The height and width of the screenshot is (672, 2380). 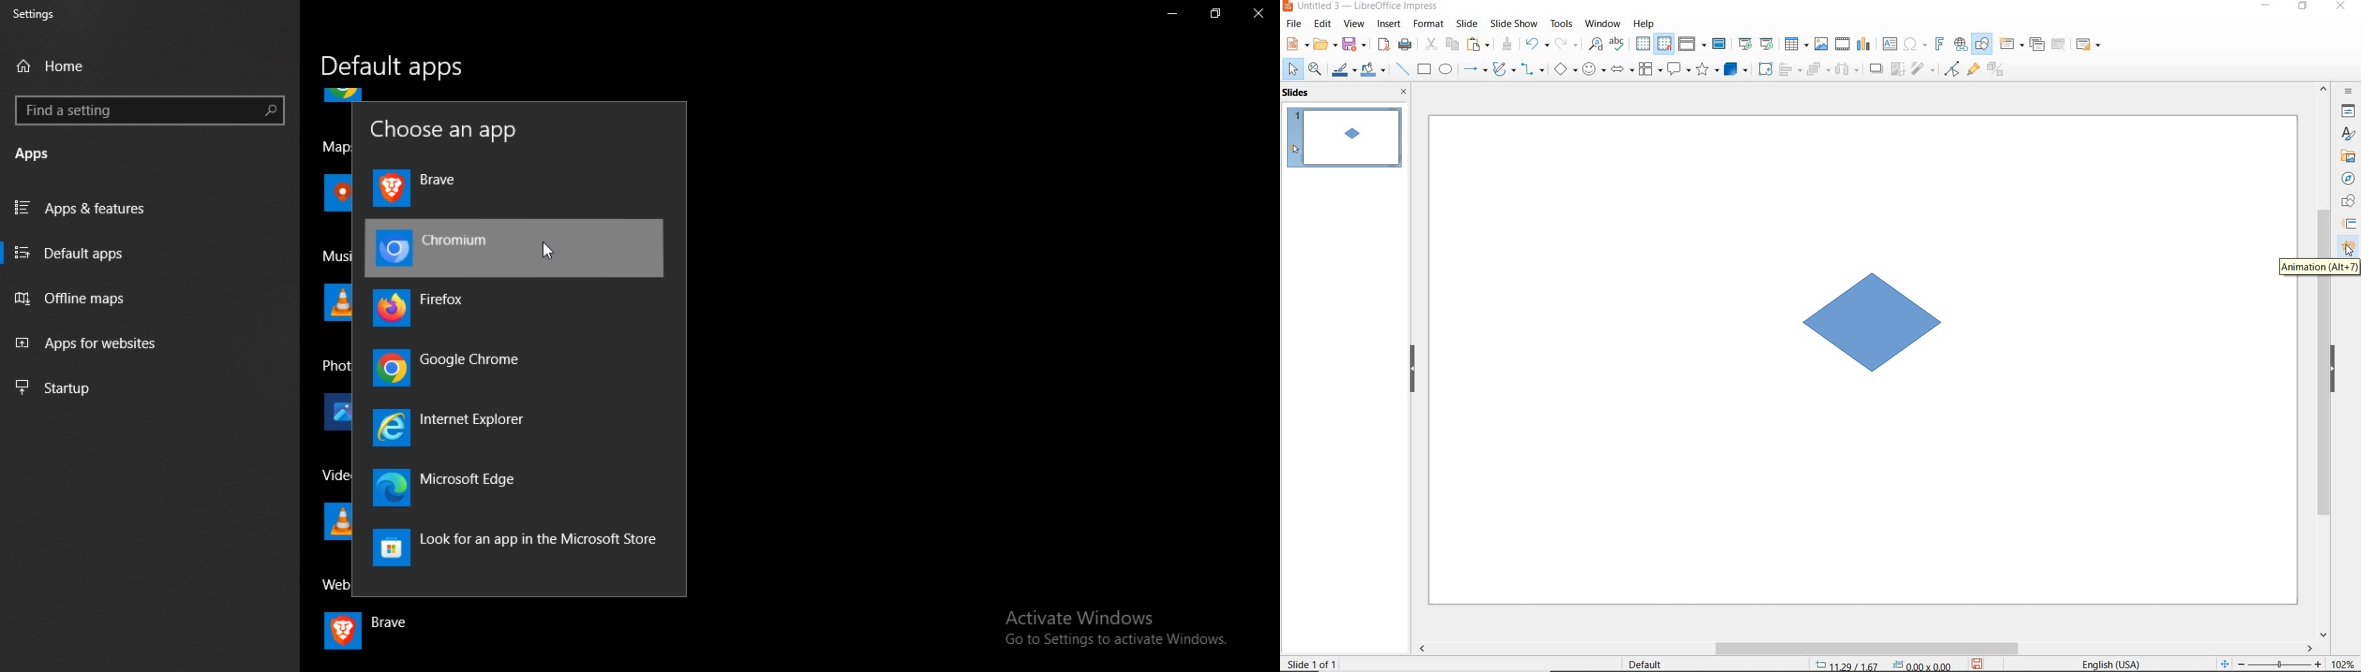 What do you see at coordinates (1998, 71) in the screenshot?
I see `toggle extrusion` at bounding box center [1998, 71].